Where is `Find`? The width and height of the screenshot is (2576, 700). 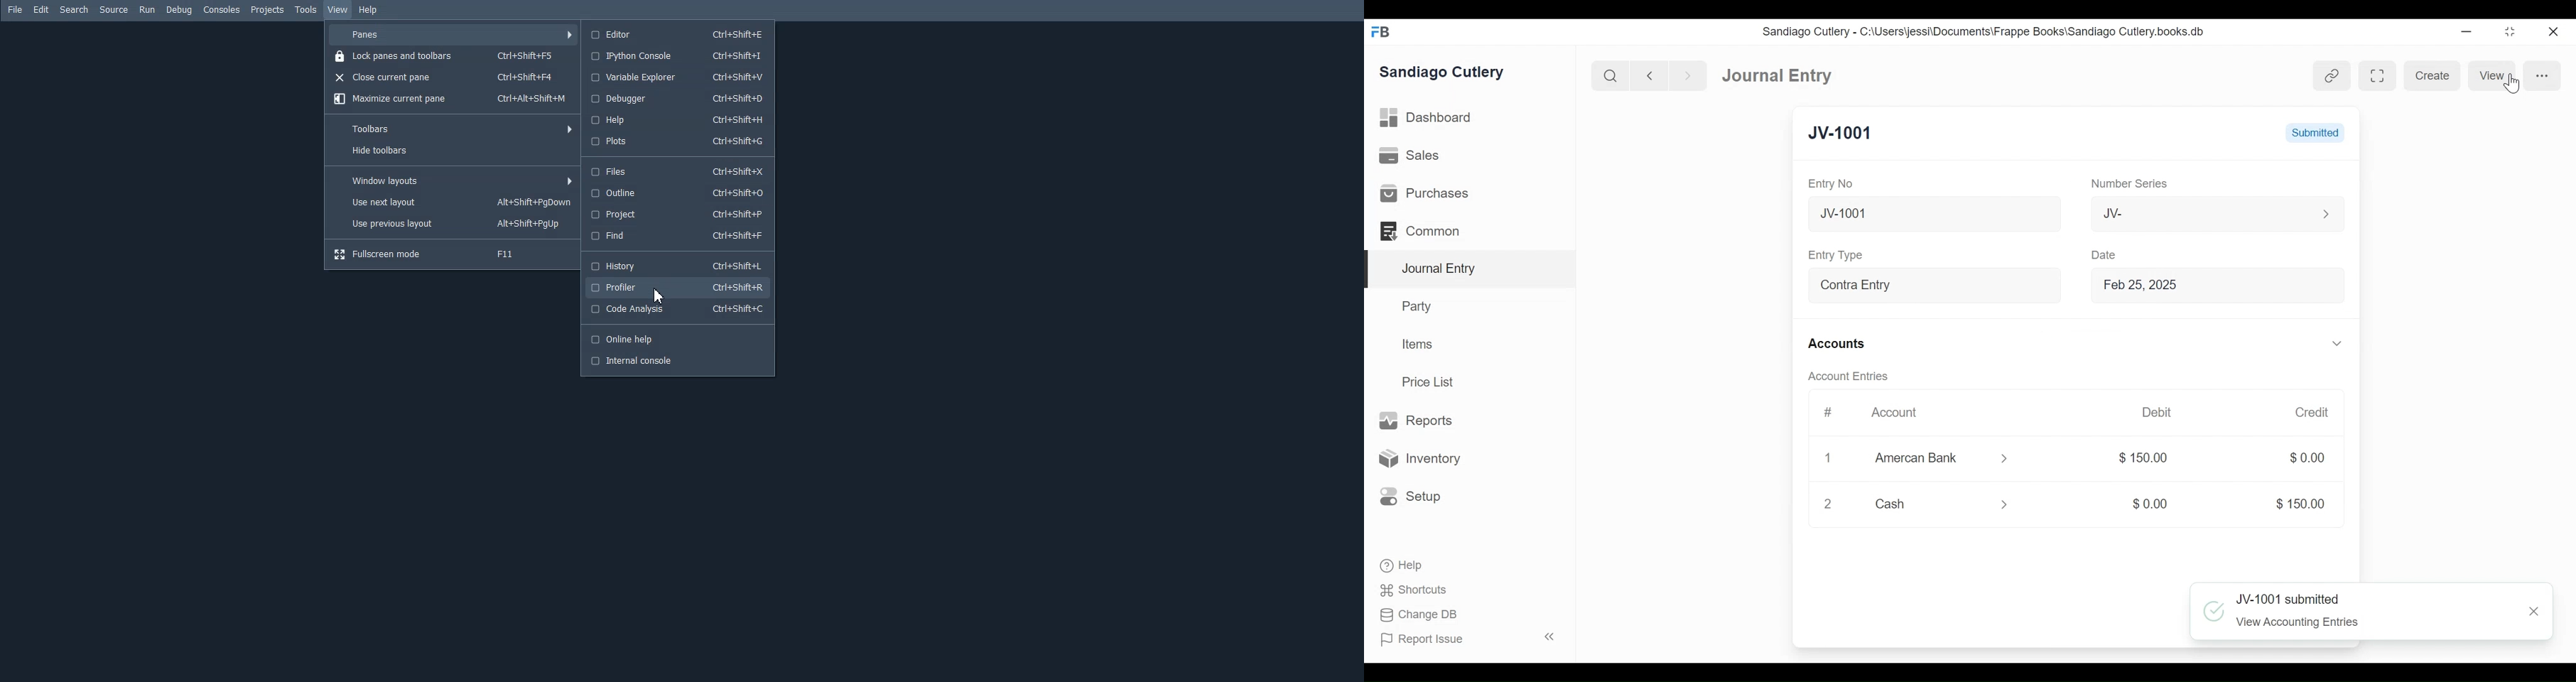 Find is located at coordinates (675, 236).